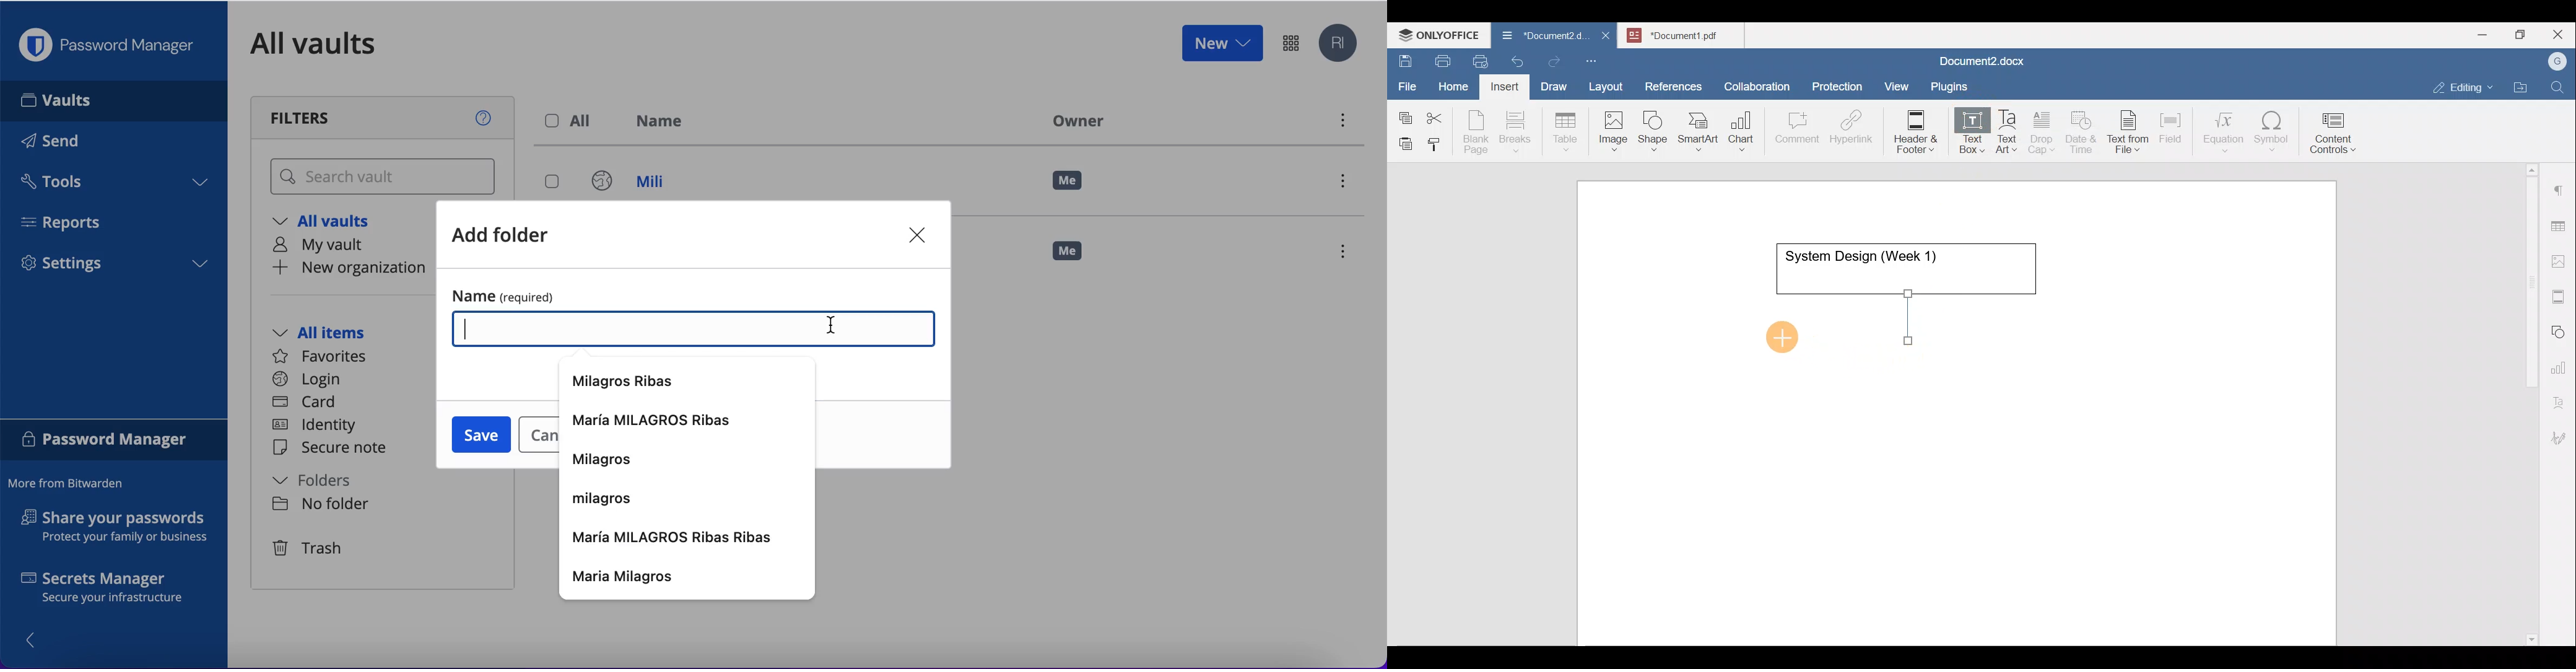  I want to click on Text Art settings, so click(2560, 398).